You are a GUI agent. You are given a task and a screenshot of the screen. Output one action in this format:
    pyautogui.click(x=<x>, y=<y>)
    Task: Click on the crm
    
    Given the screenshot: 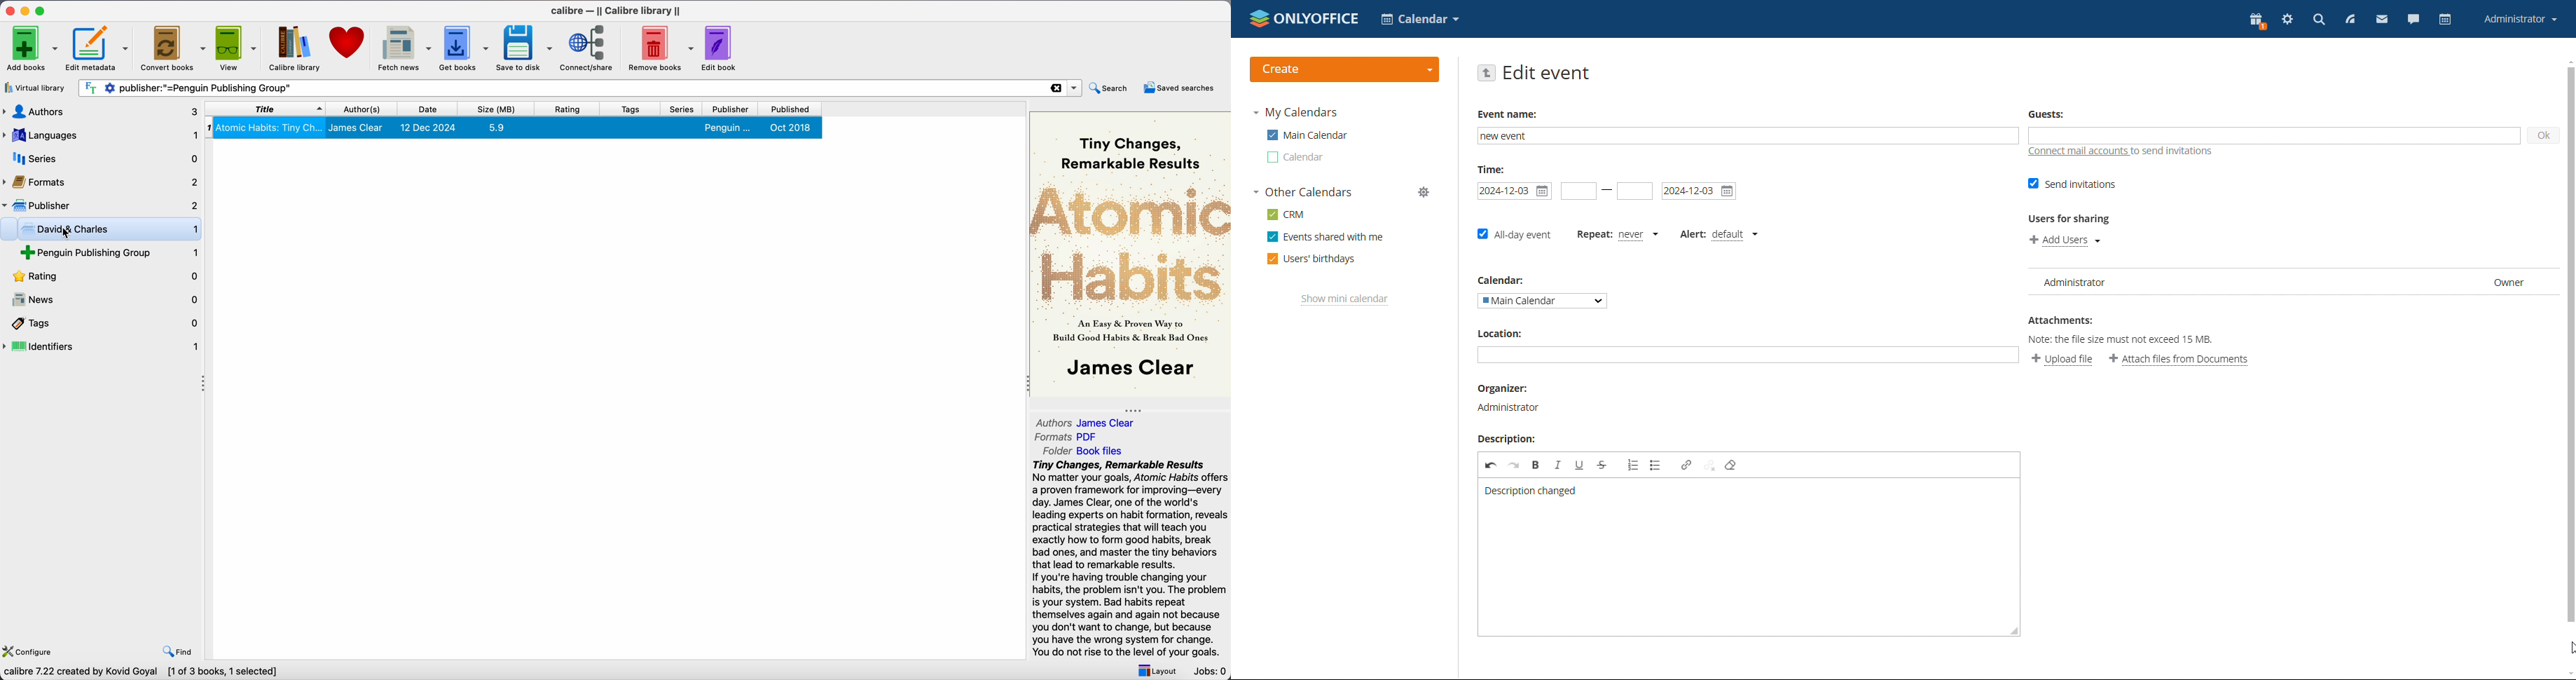 What is the action you would take?
    pyautogui.click(x=1285, y=215)
    